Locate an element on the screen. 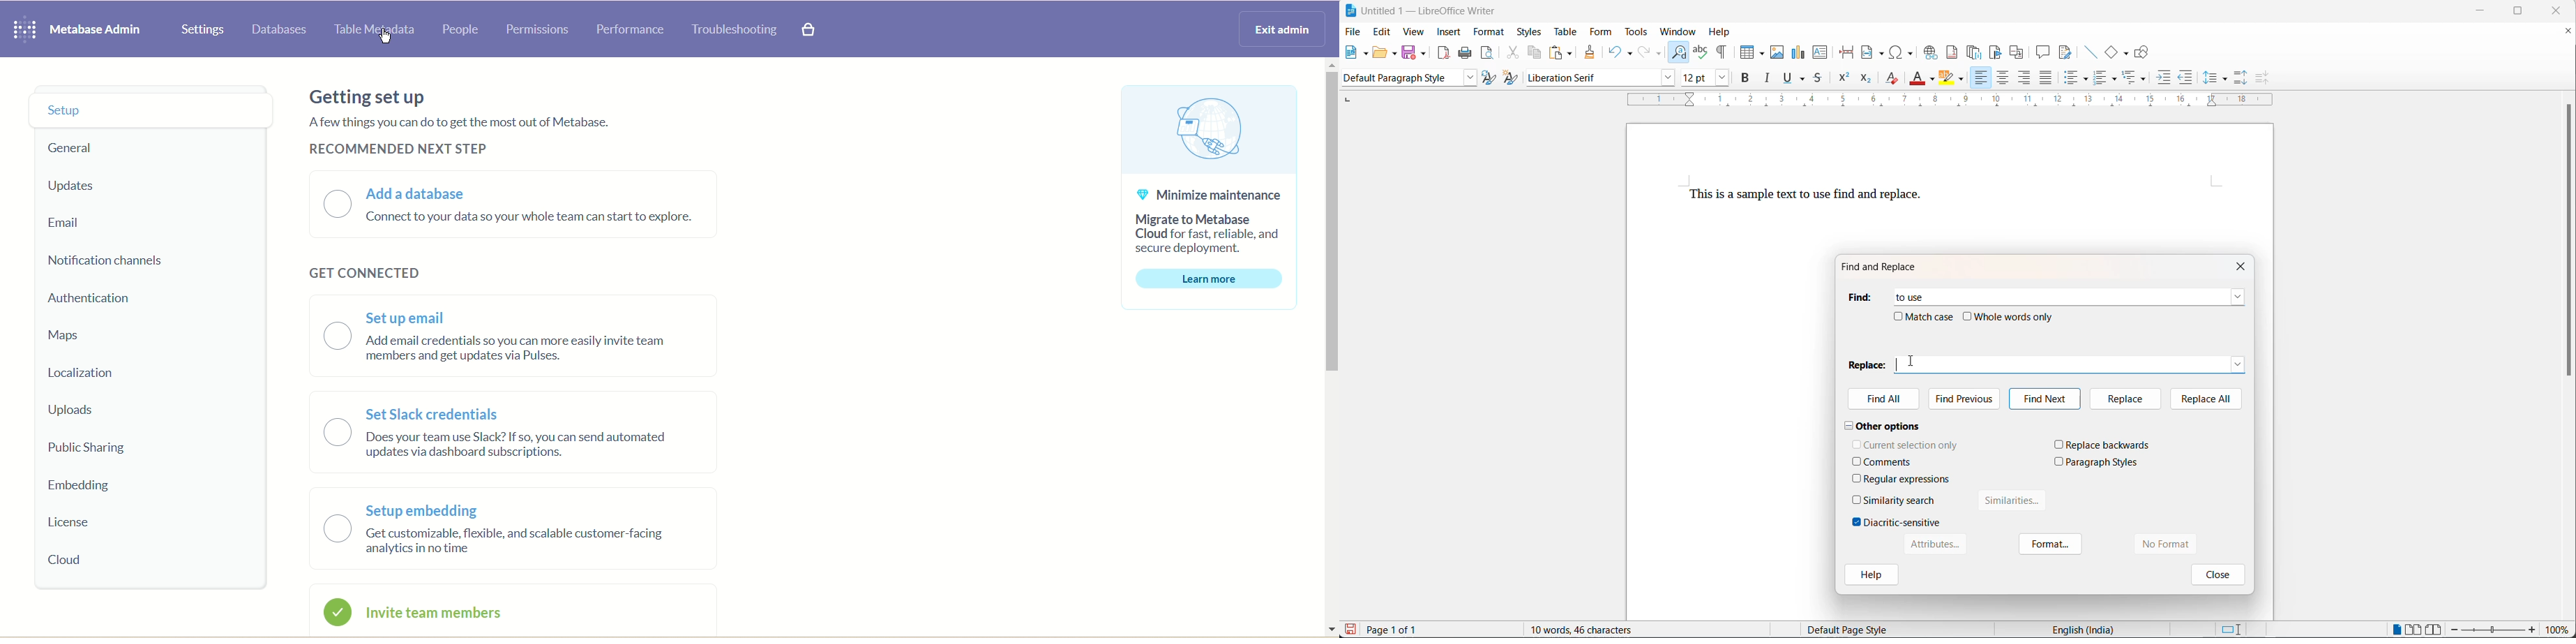  line spacing is located at coordinates (2226, 79).